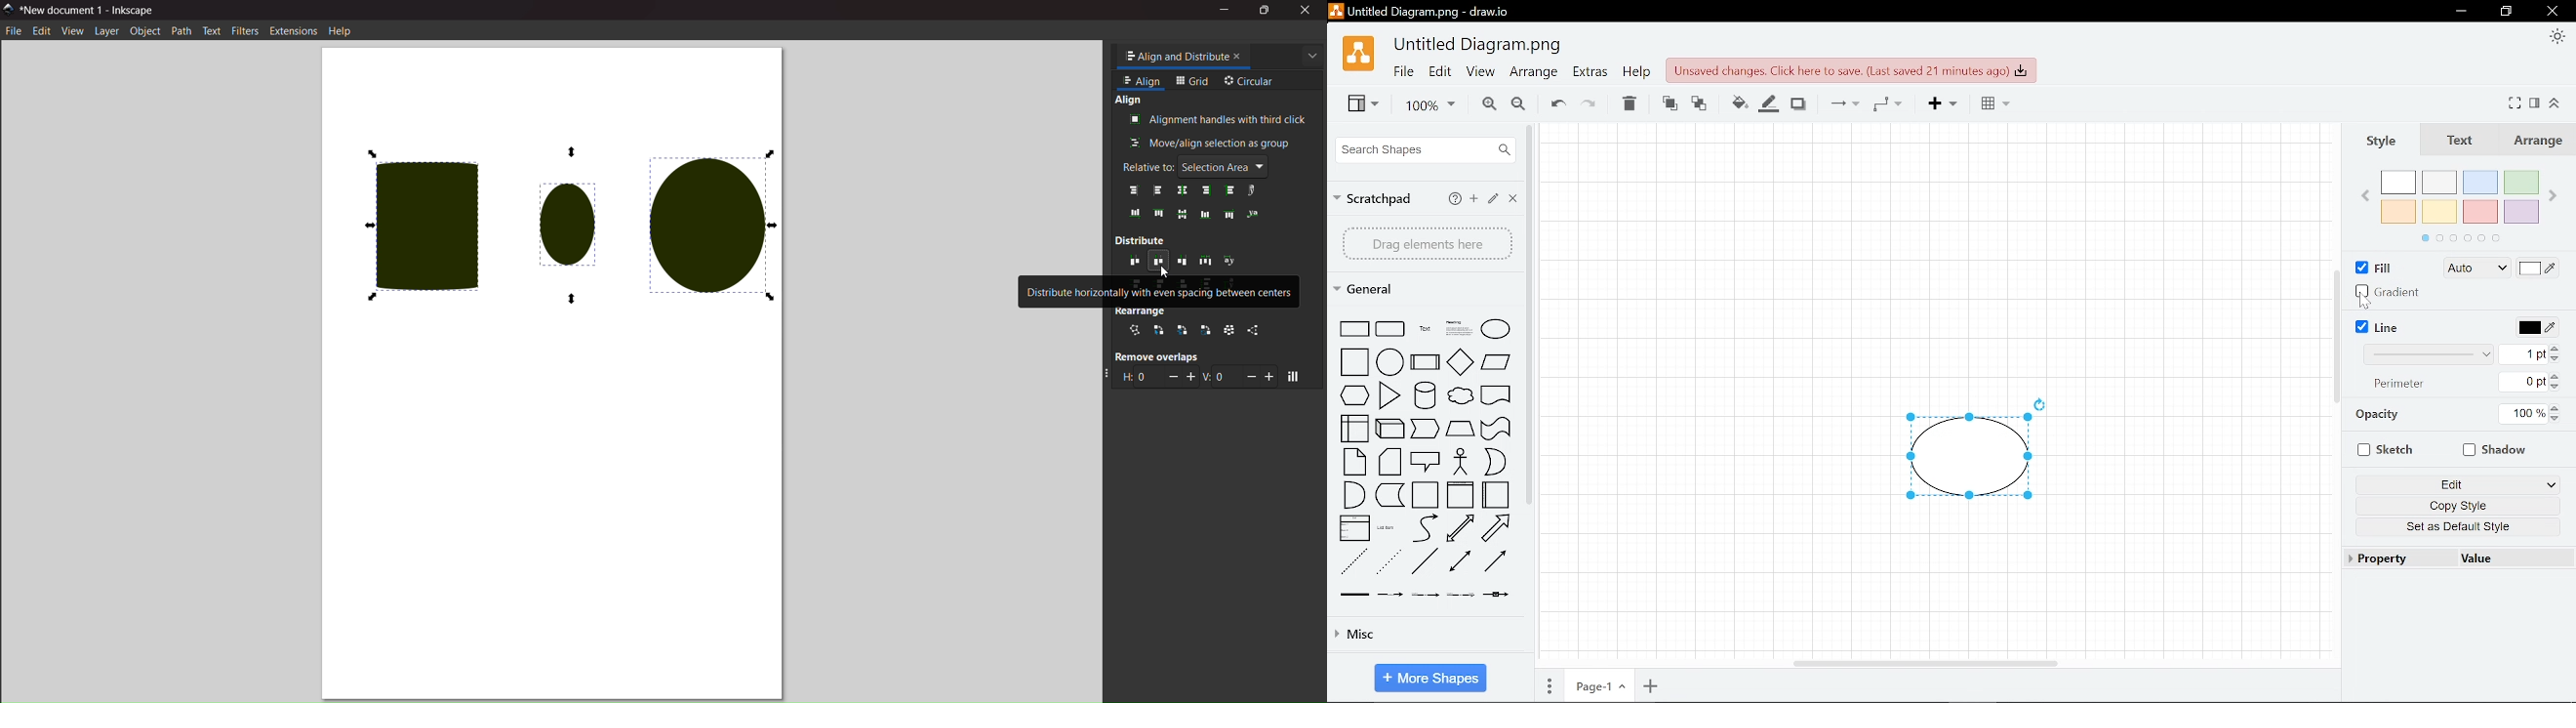 The image size is (2576, 728). I want to click on add, so click(1472, 199).